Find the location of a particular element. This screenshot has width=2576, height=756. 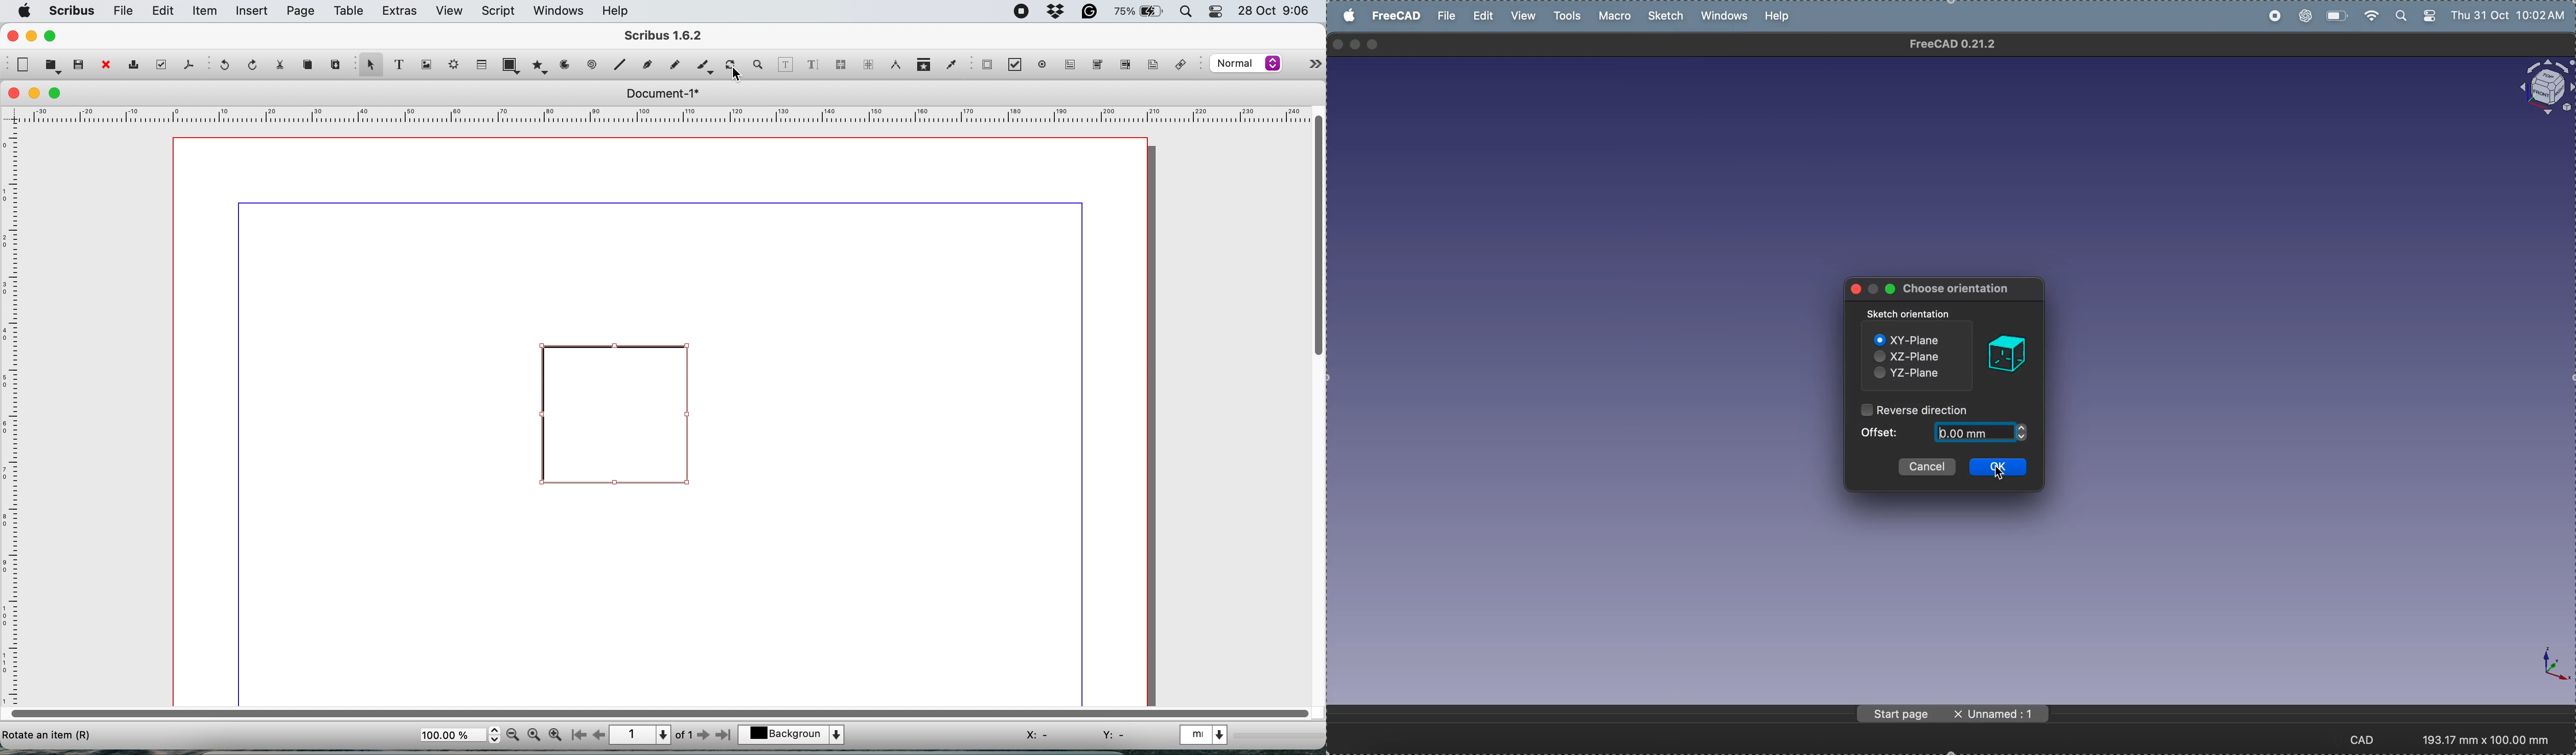

okay is located at coordinates (2001, 467).